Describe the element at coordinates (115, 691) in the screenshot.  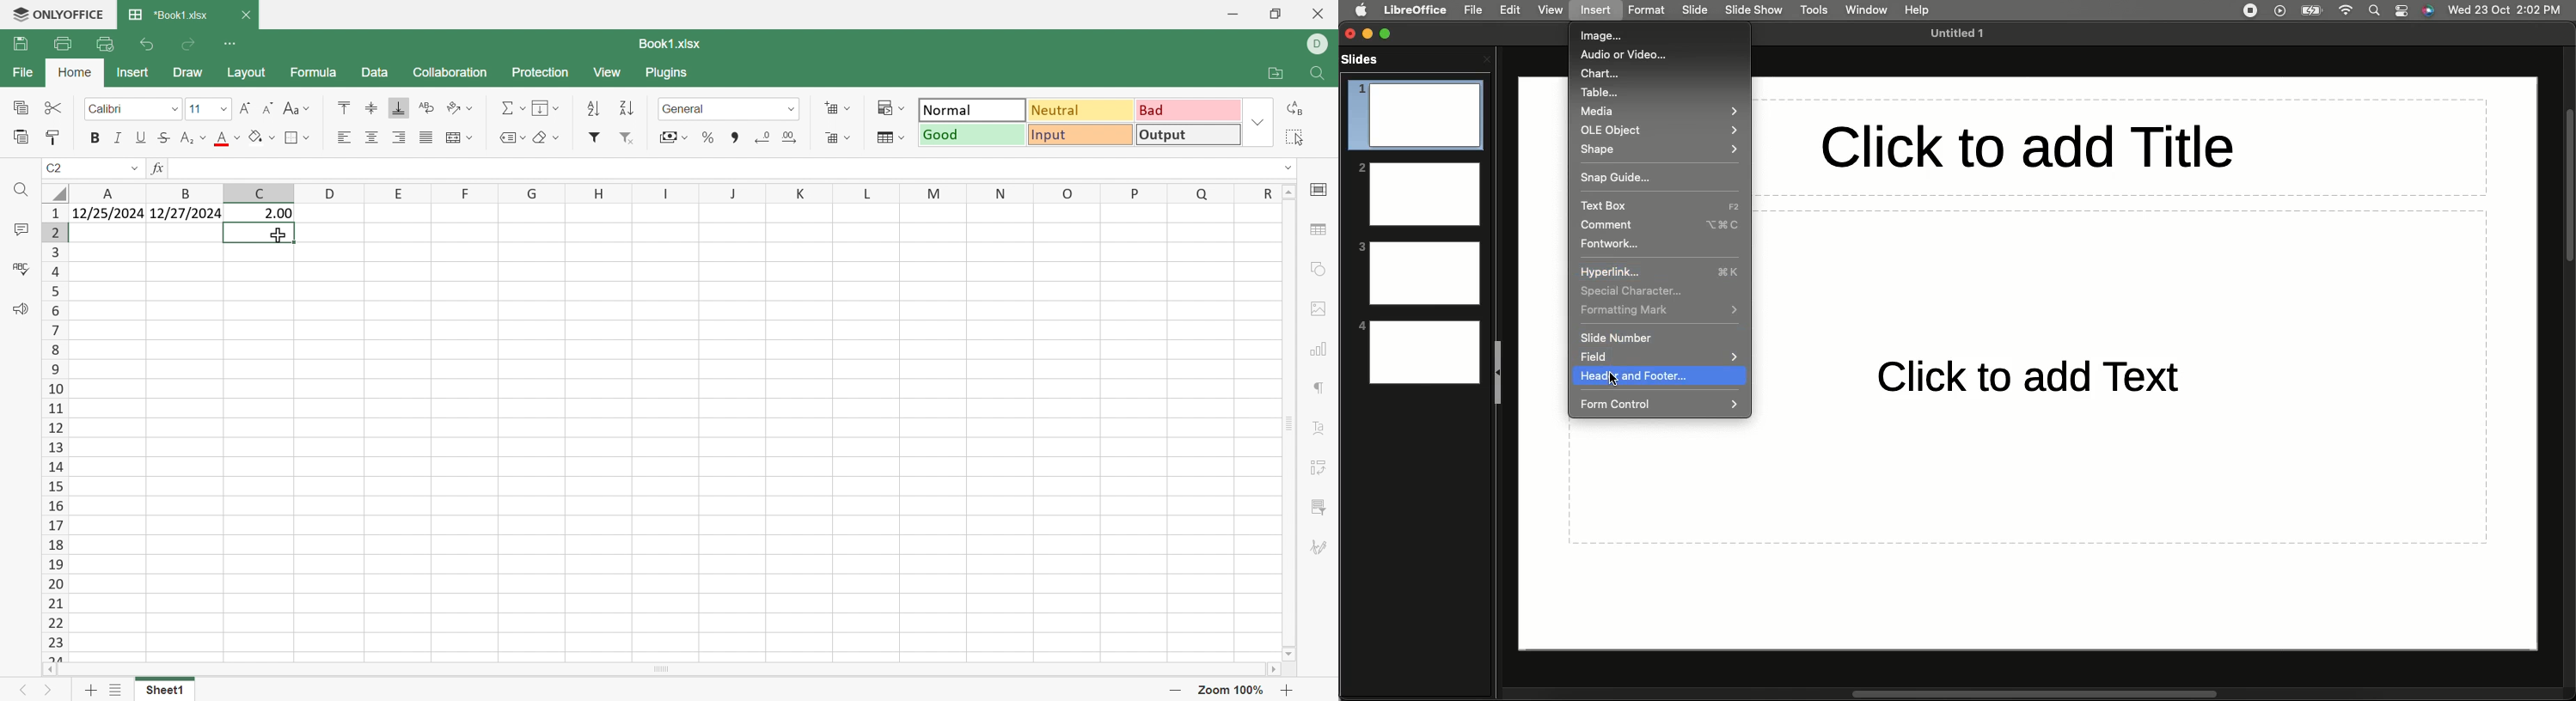
I see `List of Sheet` at that location.